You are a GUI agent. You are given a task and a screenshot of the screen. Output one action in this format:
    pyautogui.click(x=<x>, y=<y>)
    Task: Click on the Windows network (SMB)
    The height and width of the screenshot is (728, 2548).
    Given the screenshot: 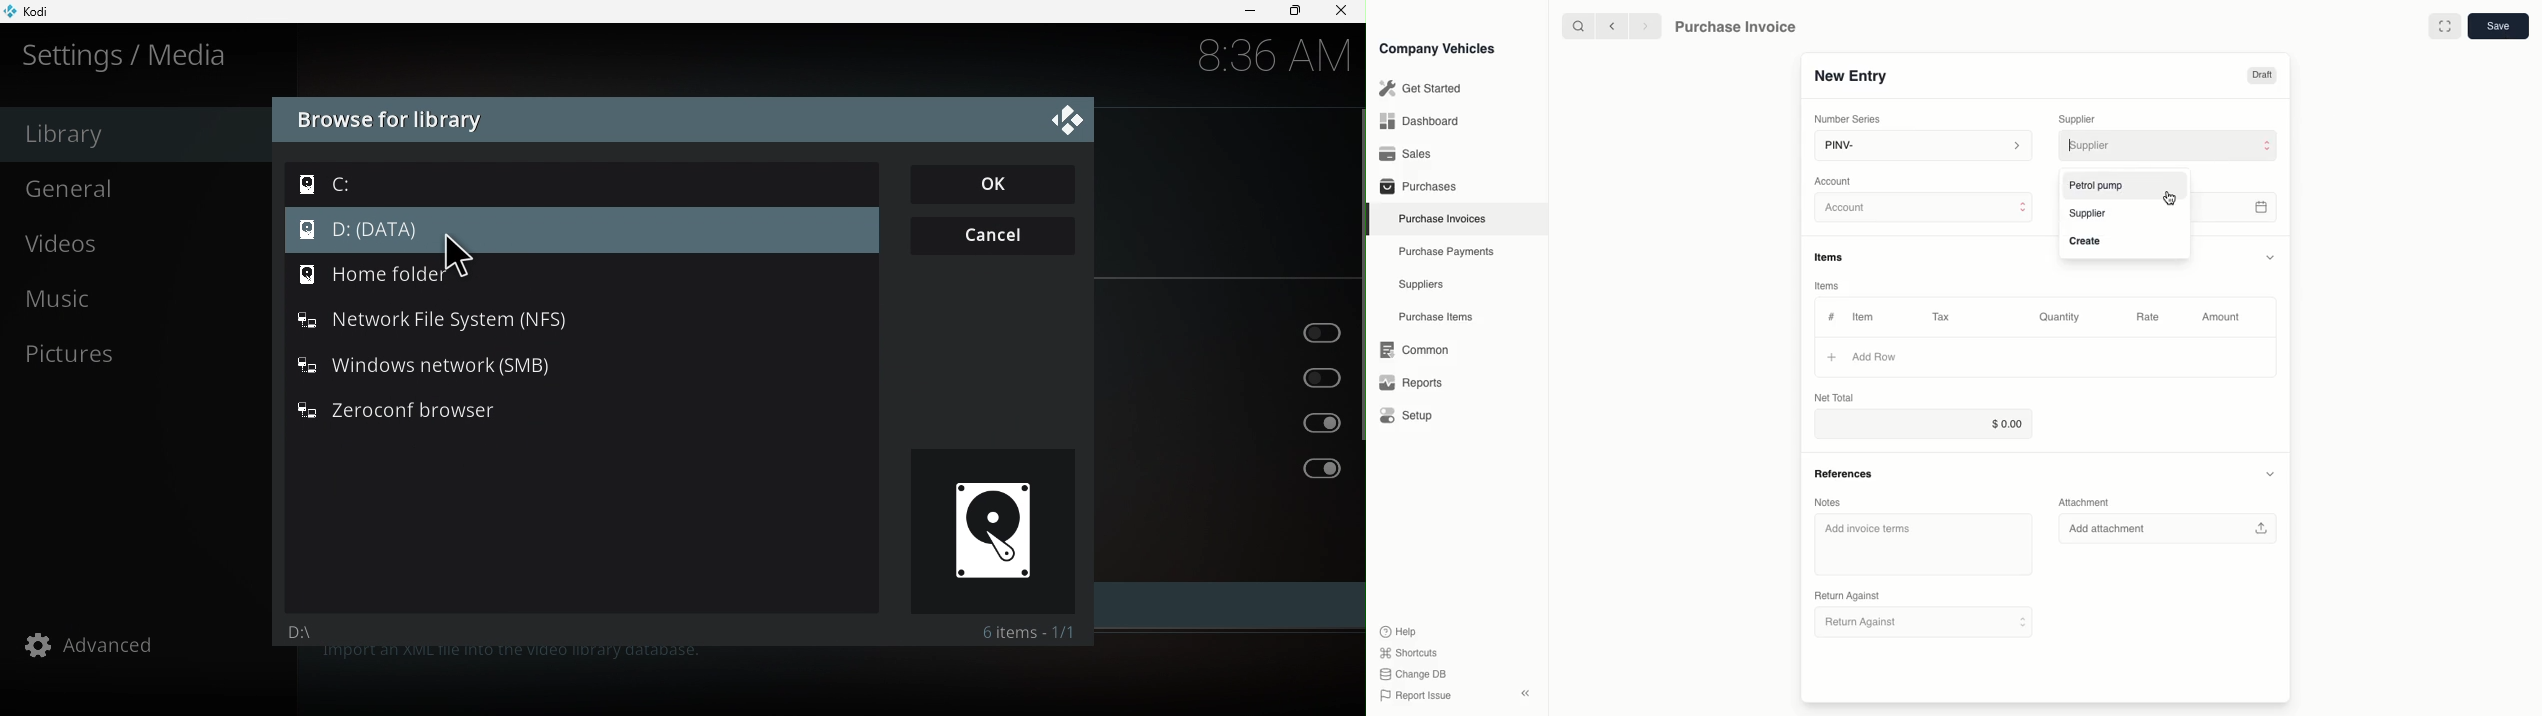 What is the action you would take?
    pyautogui.click(x=576, y=364)
    